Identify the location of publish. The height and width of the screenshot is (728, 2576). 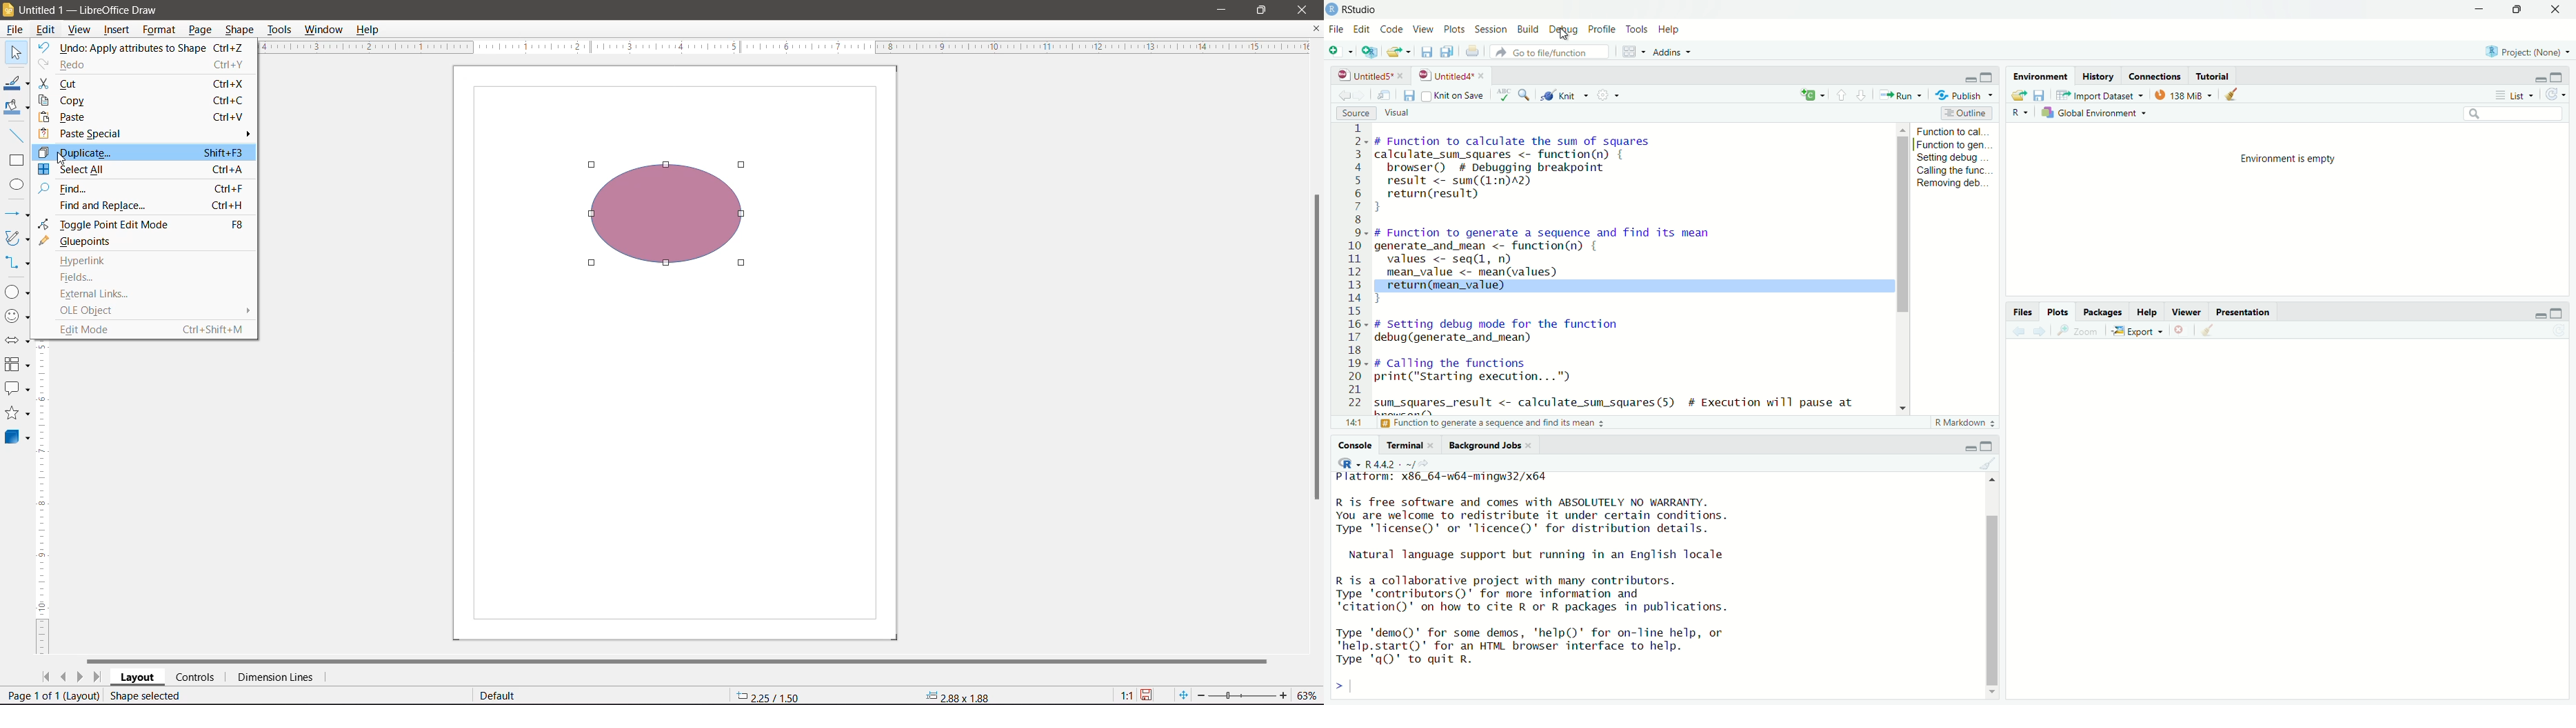
(1967, 95).